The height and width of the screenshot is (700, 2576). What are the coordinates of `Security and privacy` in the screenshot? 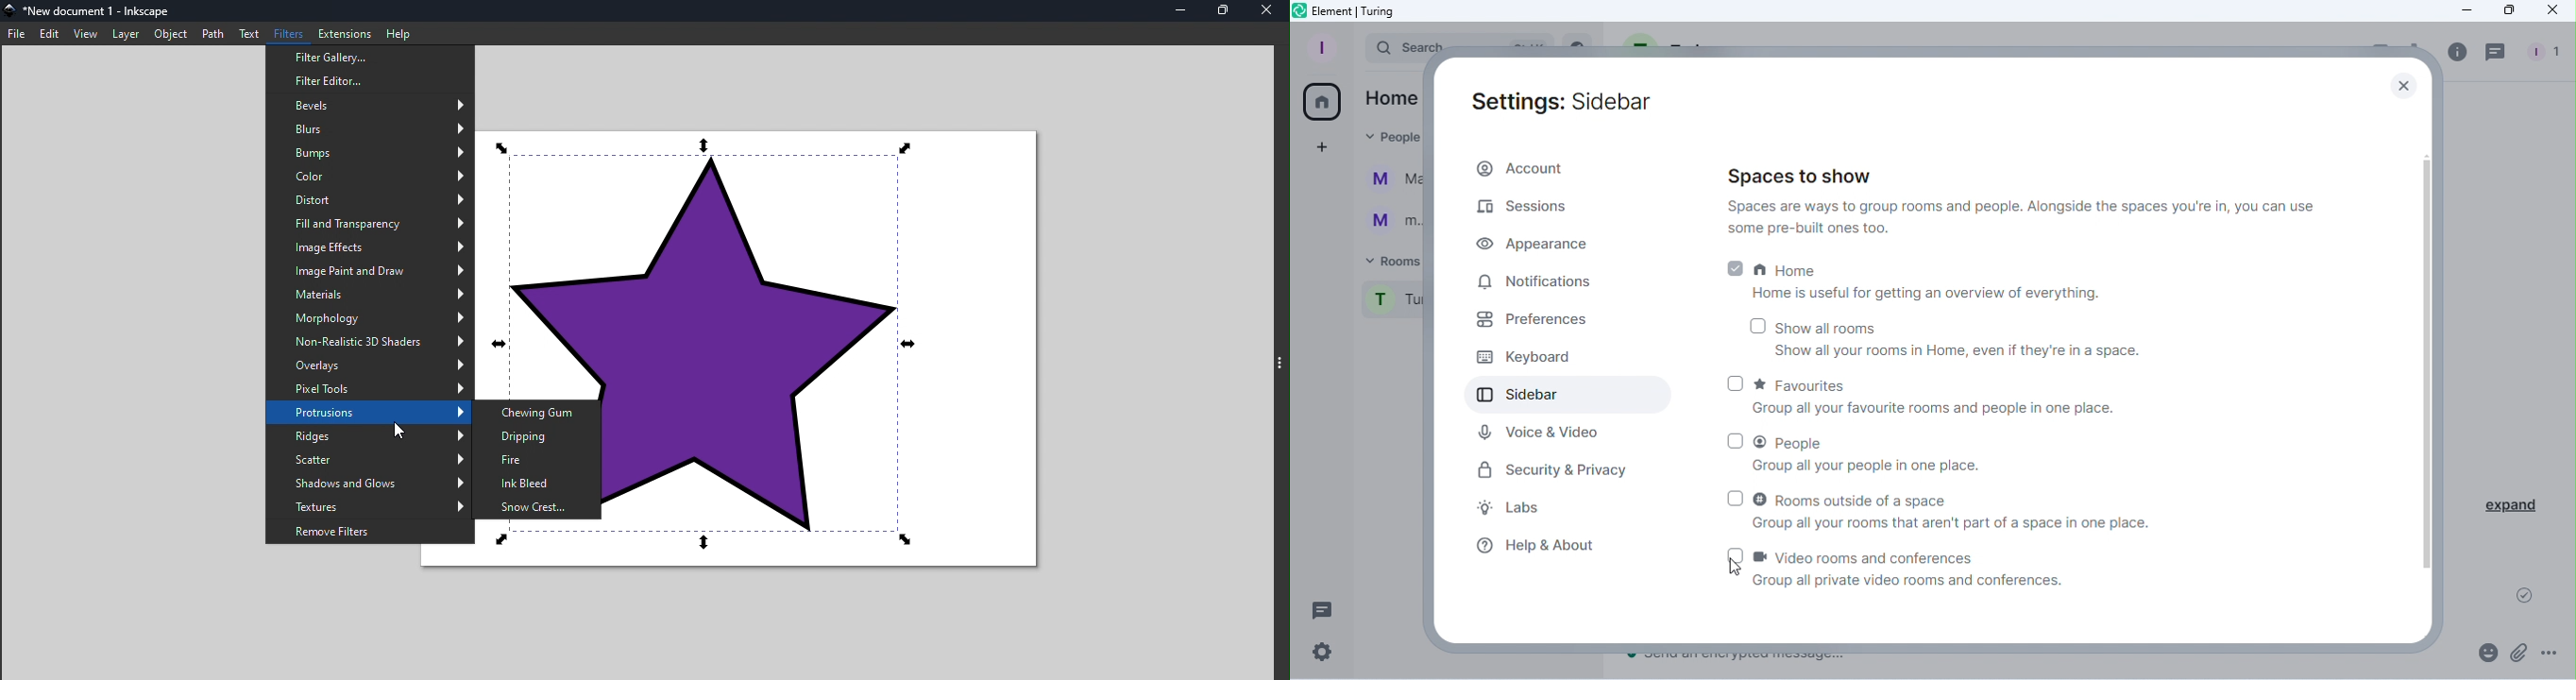 It's located at (1549, 467).